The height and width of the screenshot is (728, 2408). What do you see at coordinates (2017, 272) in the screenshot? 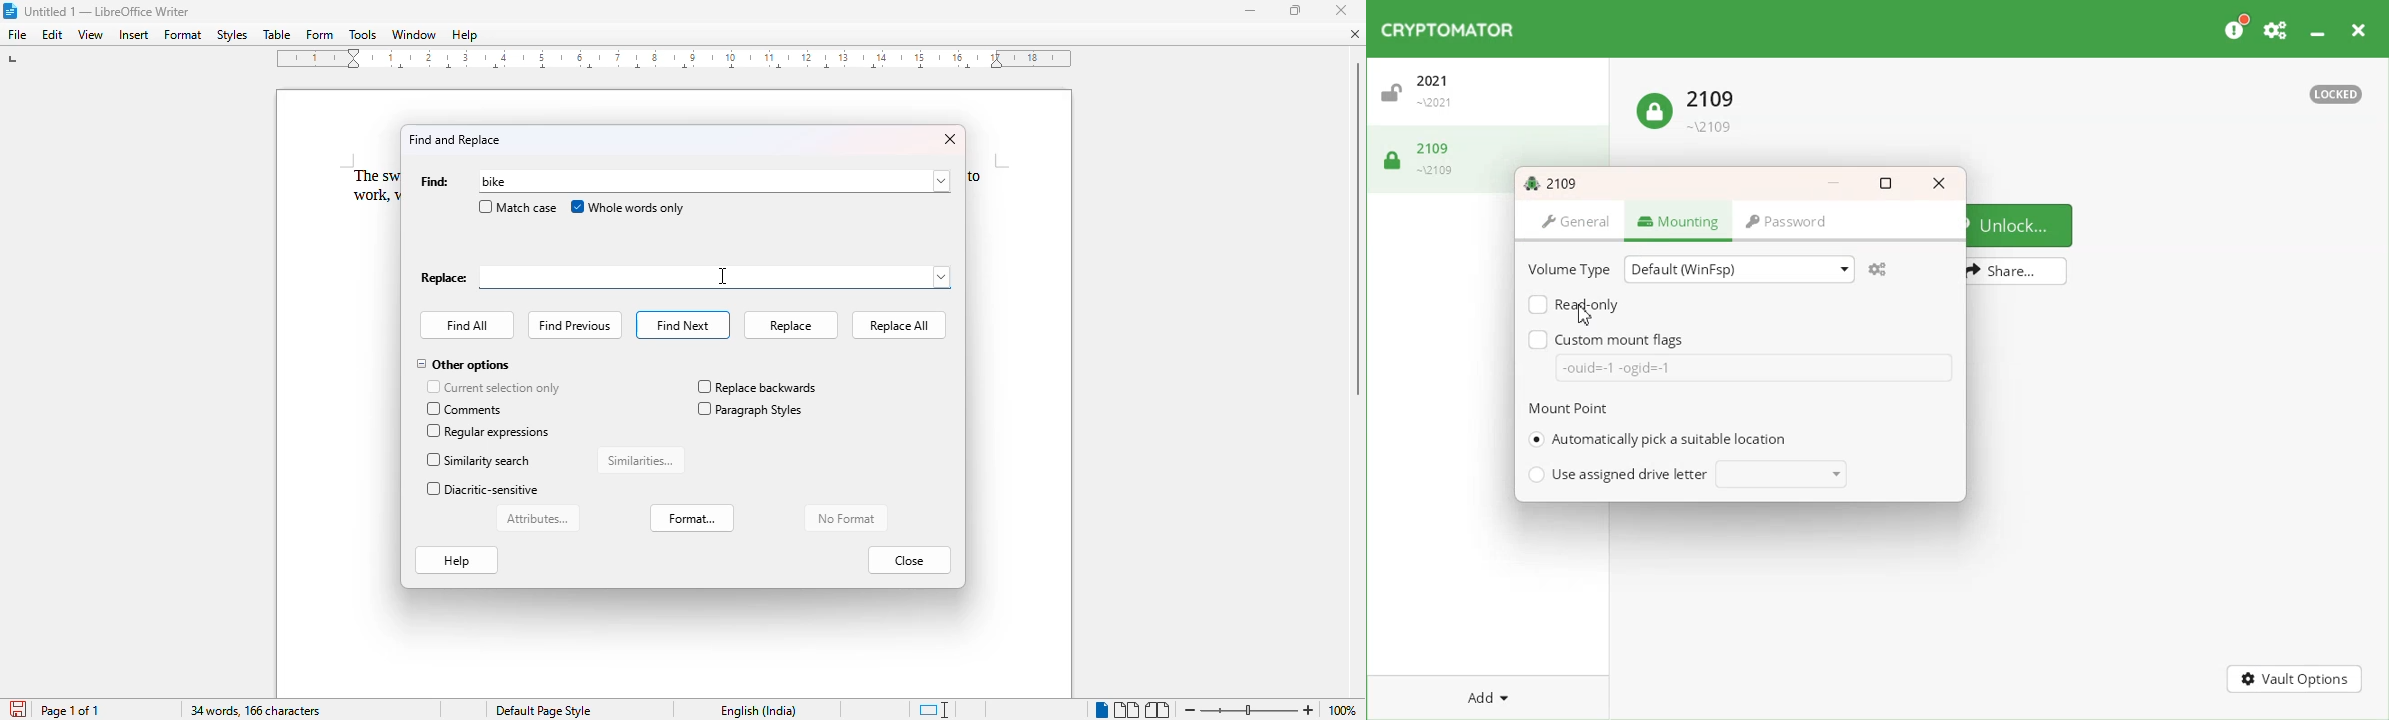
I see `Share` at bounding box center [2017, 272].